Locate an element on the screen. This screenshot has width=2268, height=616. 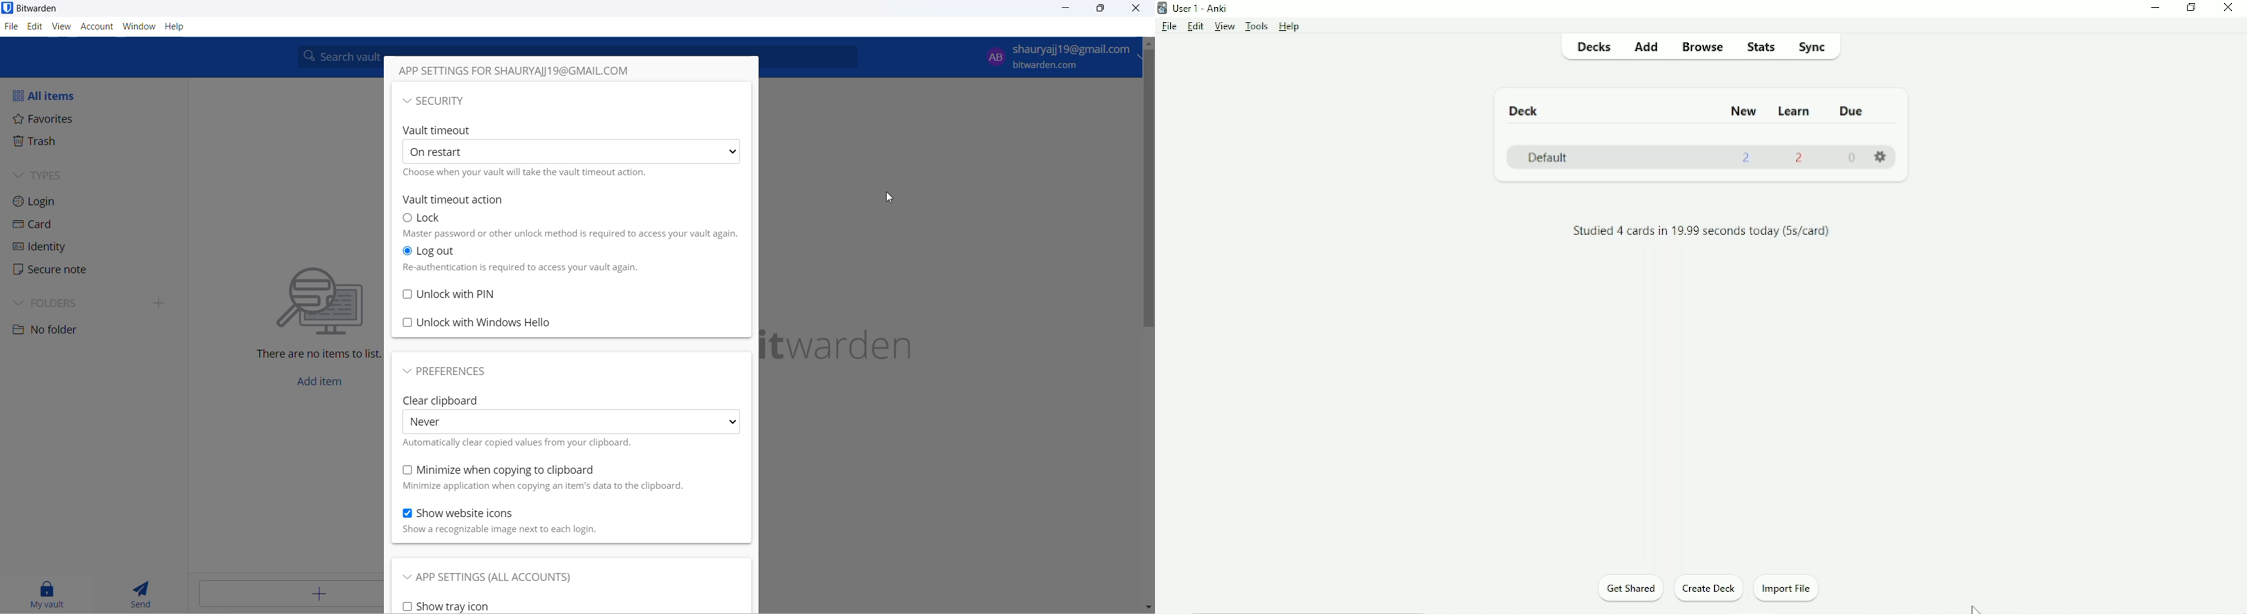
File is located at coordinates (1168, 27).